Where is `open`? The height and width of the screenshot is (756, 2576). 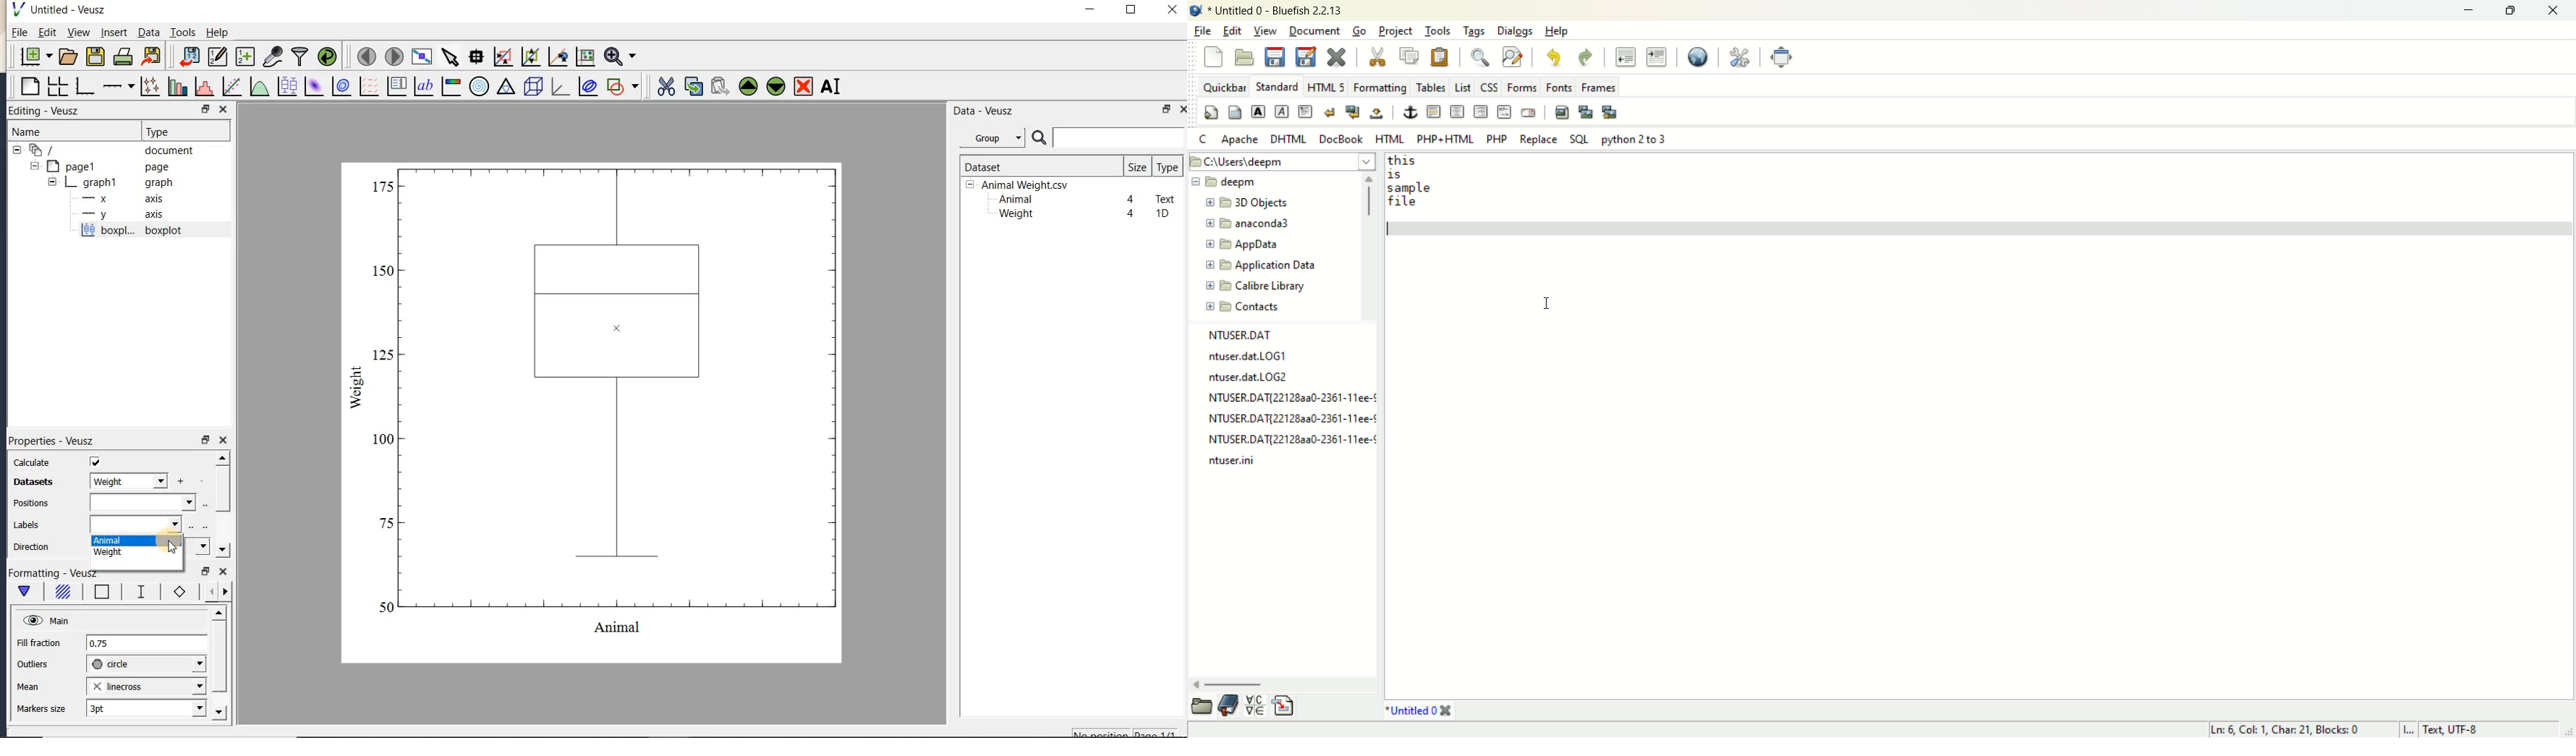 open is located at coordinates (1246, 59).